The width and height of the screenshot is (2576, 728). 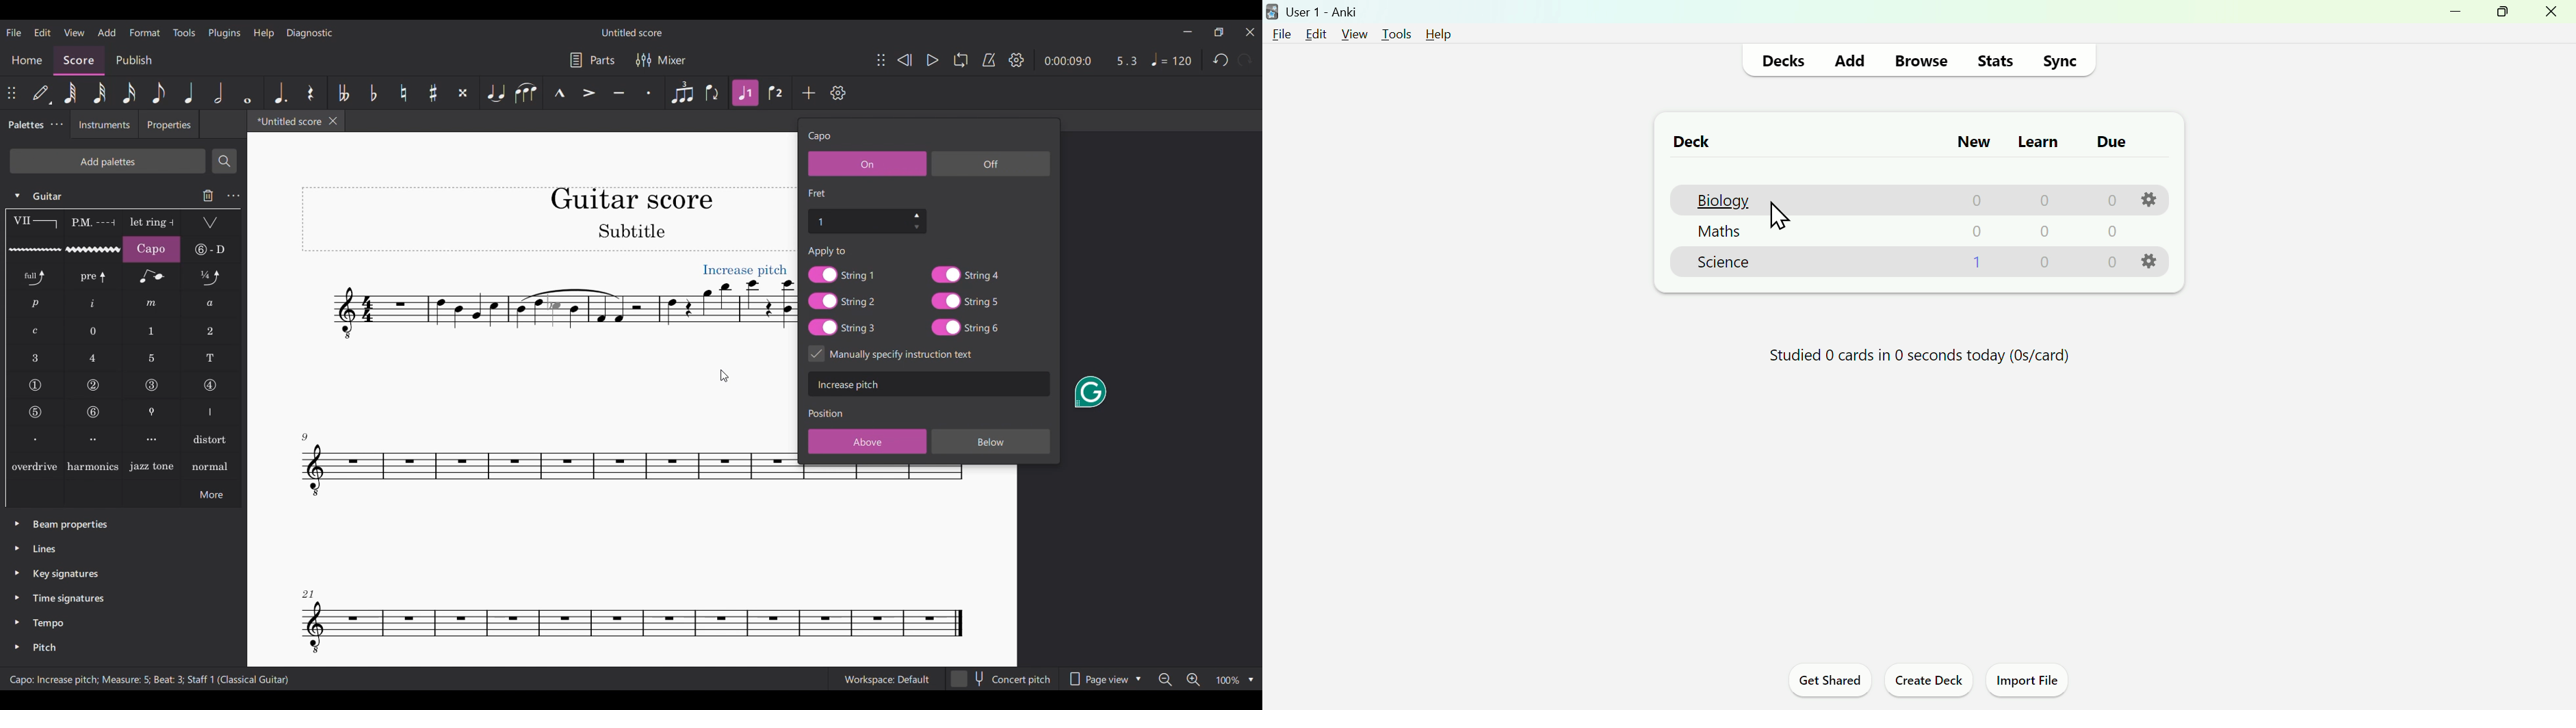 What do you see at coordinates (989, 60) in the screenshot?
I see `Metronome` at bounding box center [989, 60].